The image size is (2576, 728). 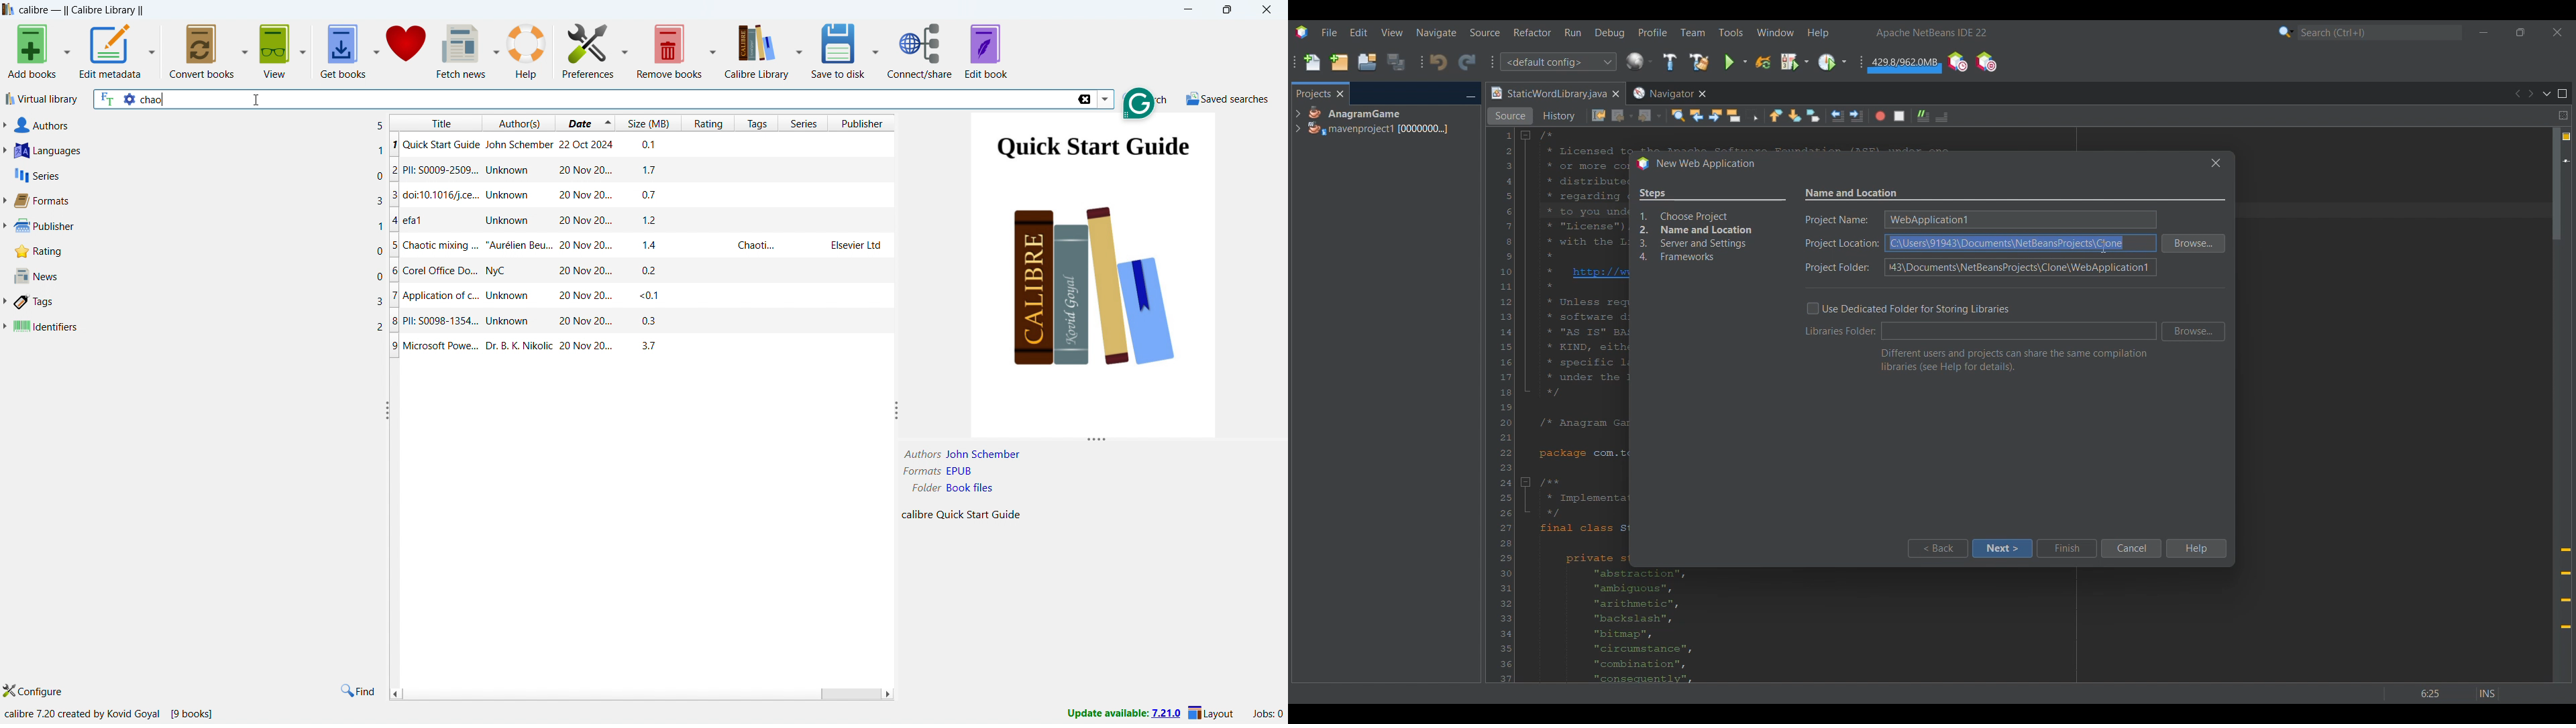 What do you see at coordinates (1267, 9) in the screenshot?
I see `close` at bounding box center [1267, 9].